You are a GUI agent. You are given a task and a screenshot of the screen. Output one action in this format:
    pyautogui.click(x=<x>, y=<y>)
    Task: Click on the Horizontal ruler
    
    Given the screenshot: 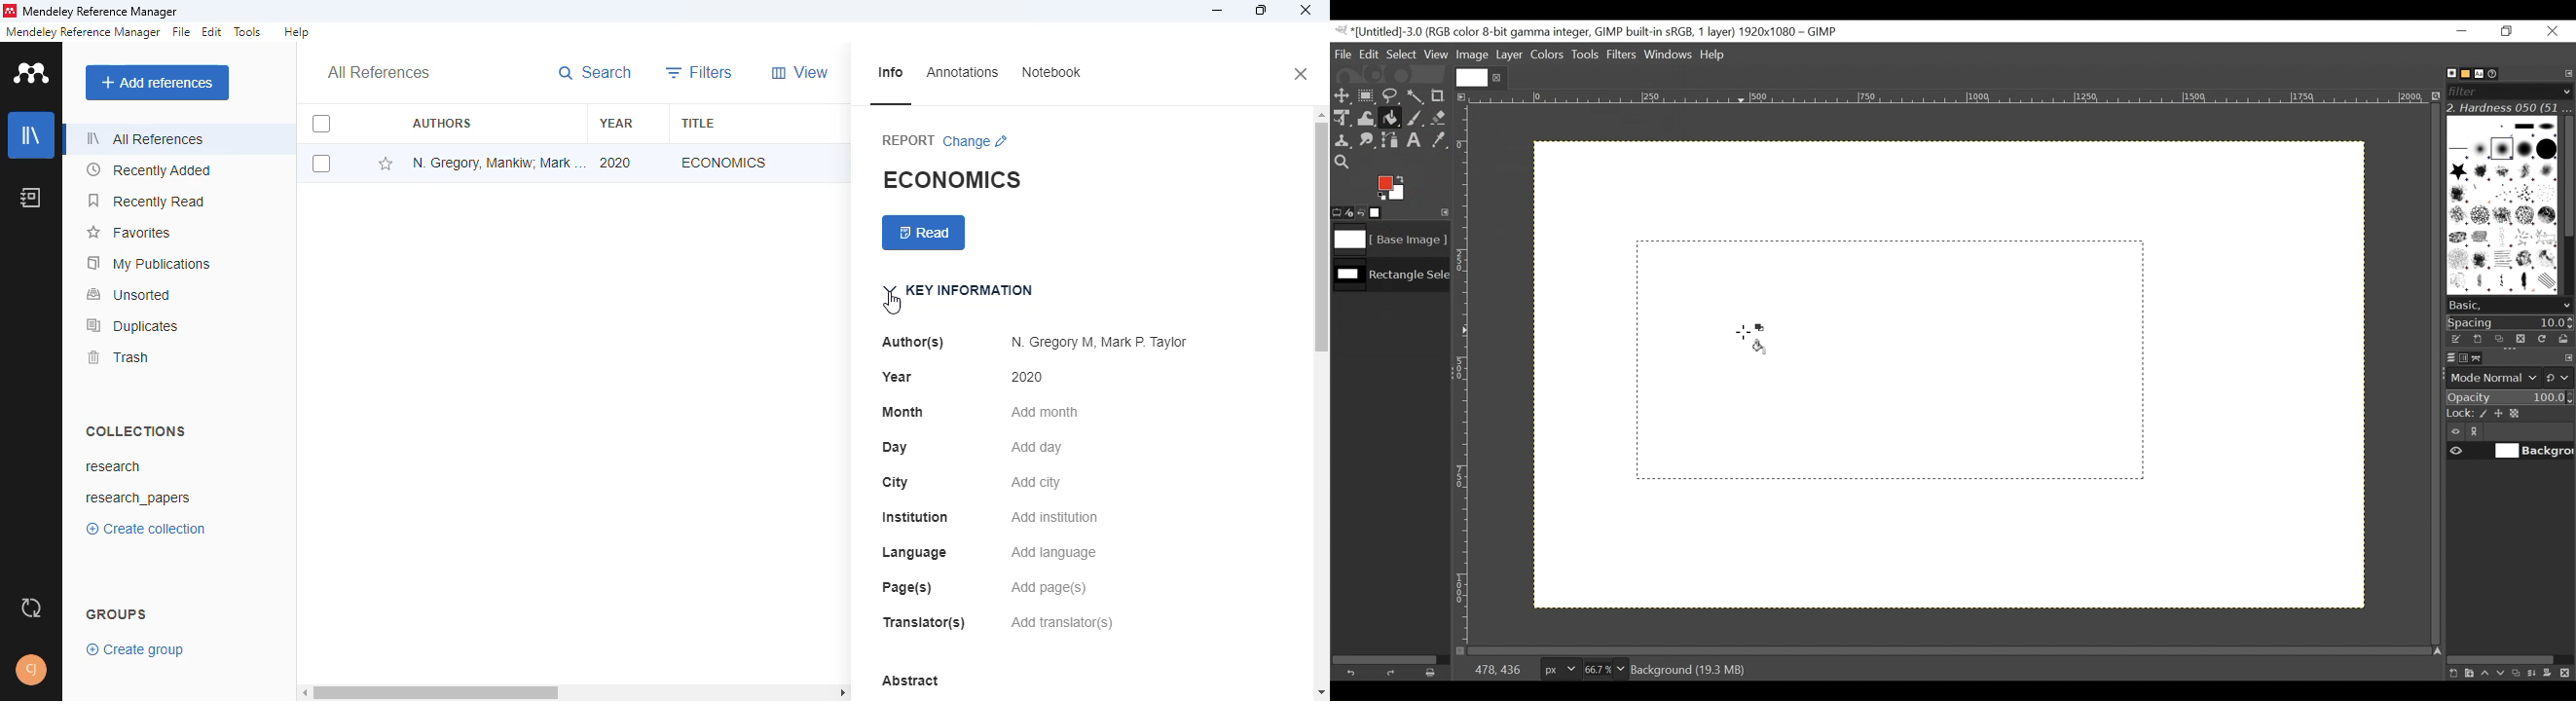 What is the action you would take?
    pyautogui.click(x=1950, y=99)
    